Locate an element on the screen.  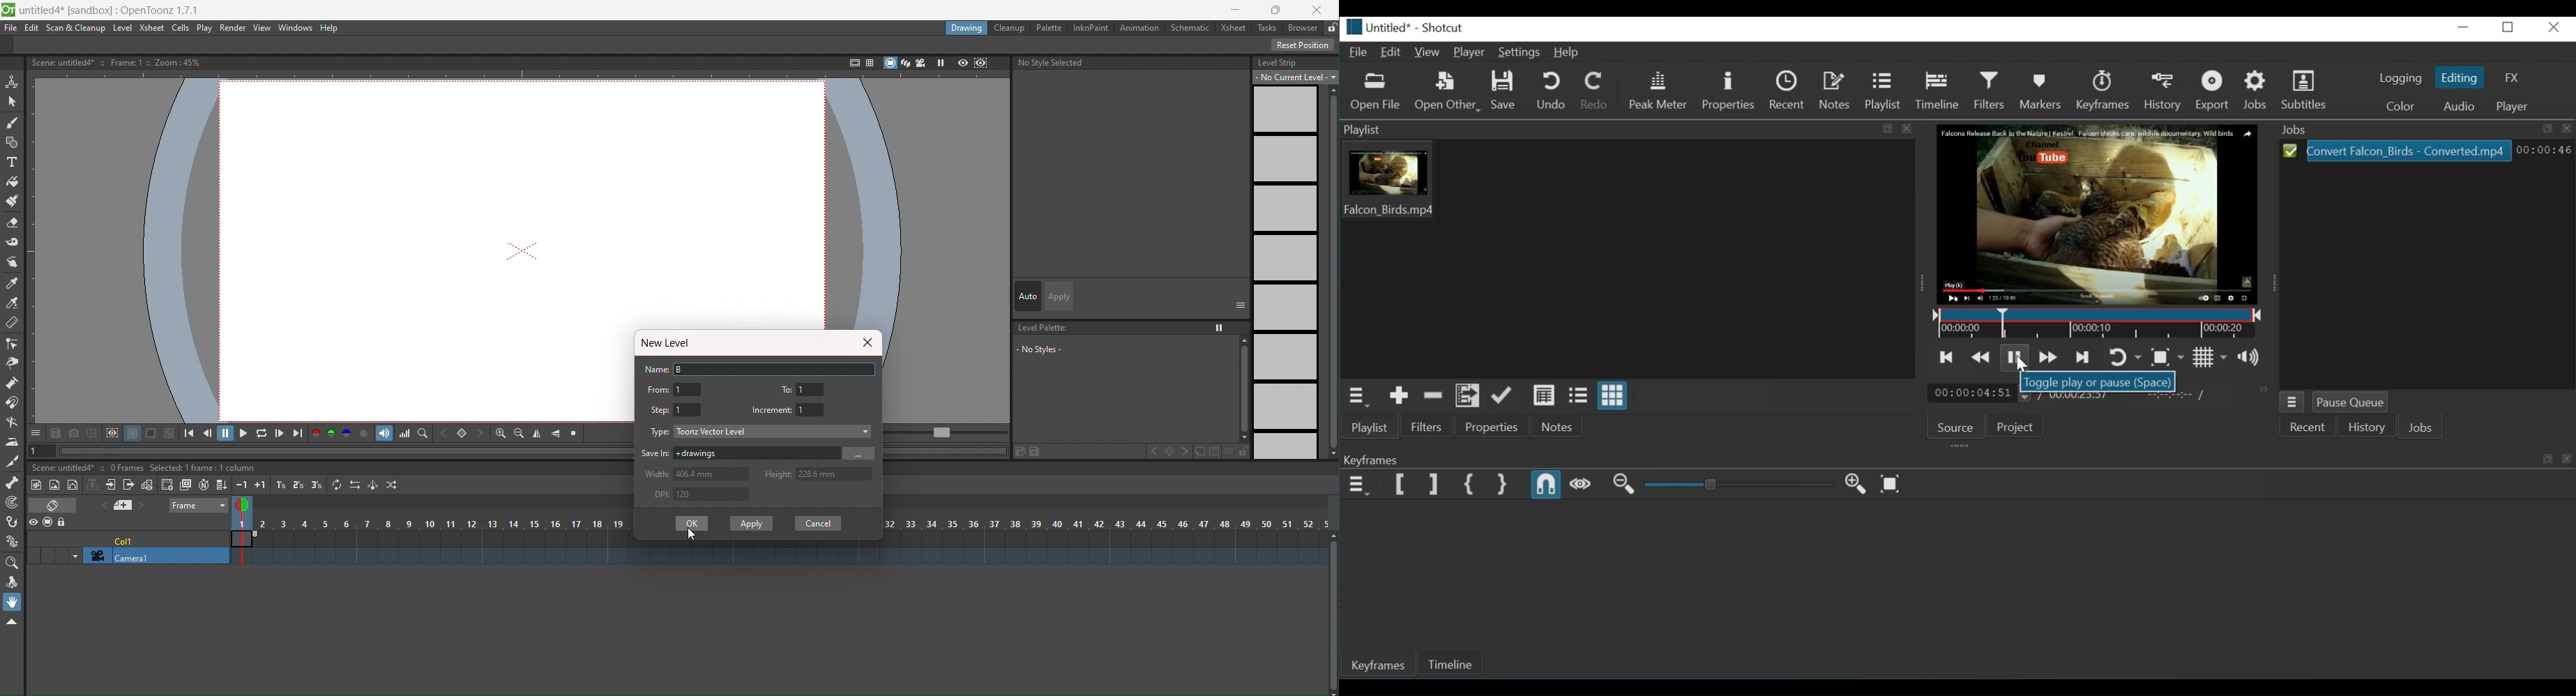
View is located at coordinates (1426, 52).